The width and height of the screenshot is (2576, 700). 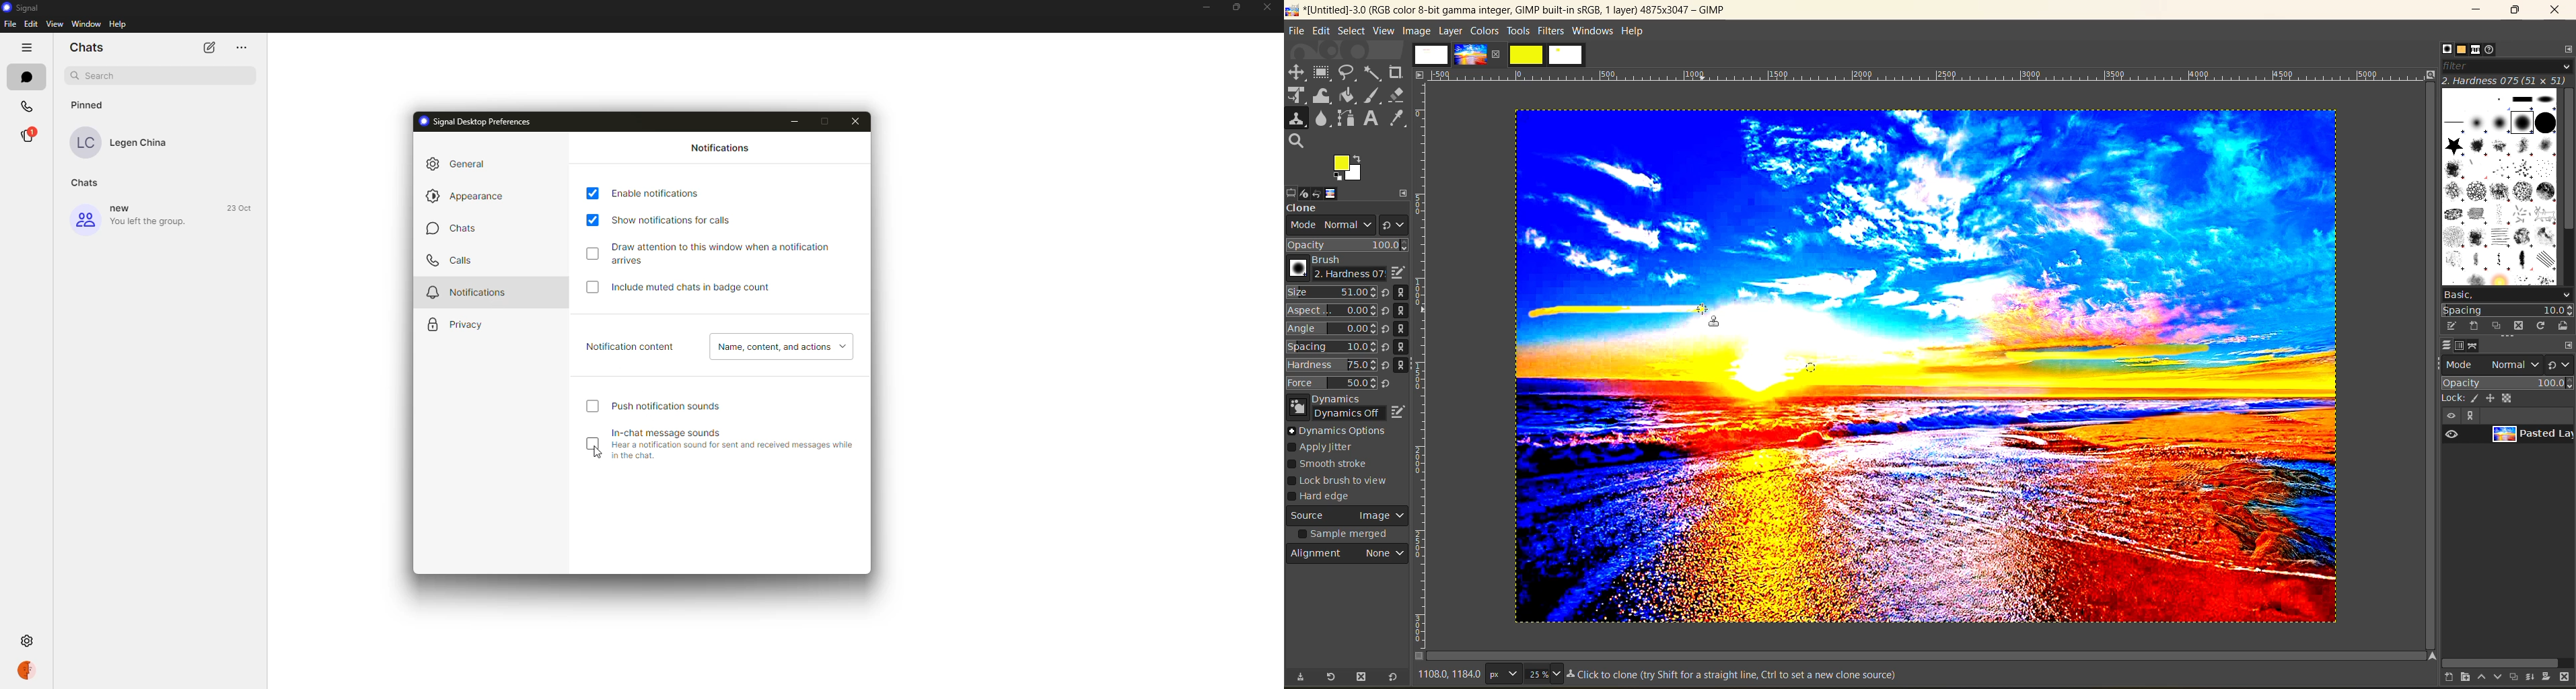 What do you see at coordinates (2540, 326) in the screenshot?
I see `refresh brushes` at bounding box center [2540, 326].